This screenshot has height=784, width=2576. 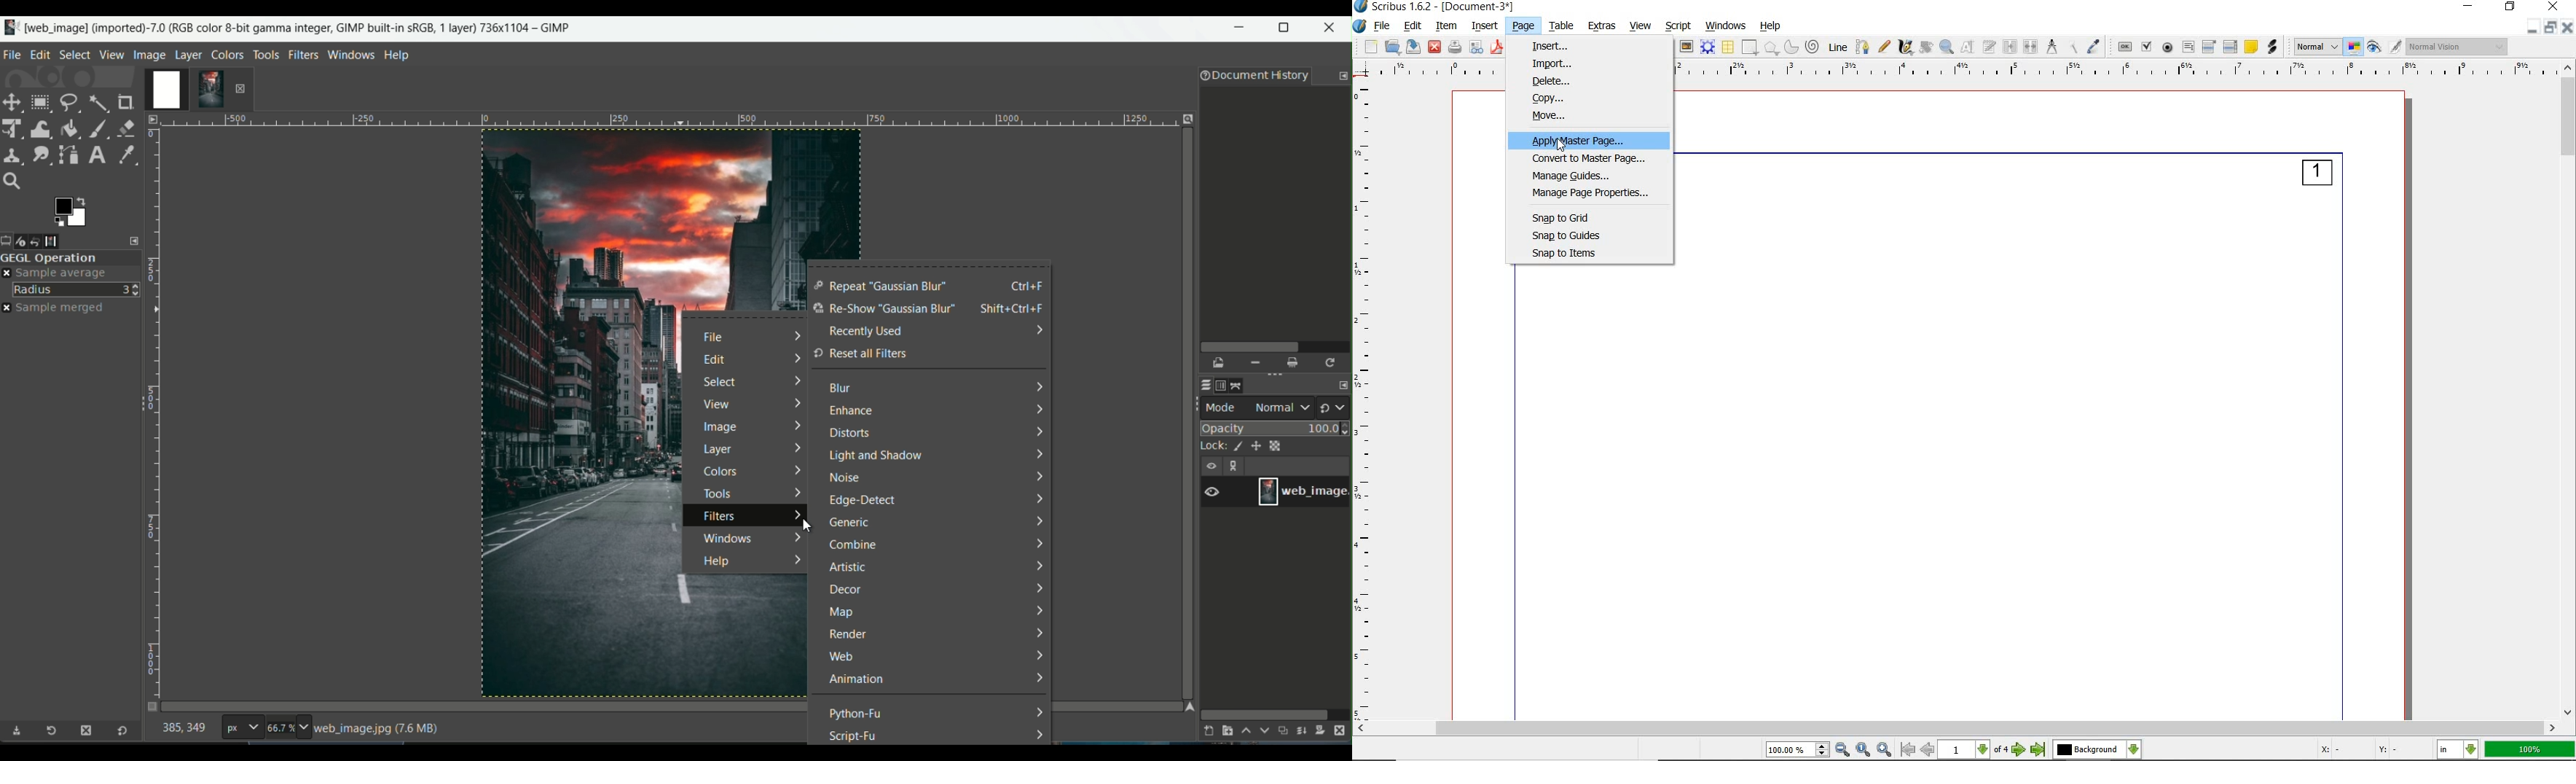 What do you see at coordinates (1477, 47) in the screenshot?
I see `preflight verifier` at bounding box center [1477, 47].